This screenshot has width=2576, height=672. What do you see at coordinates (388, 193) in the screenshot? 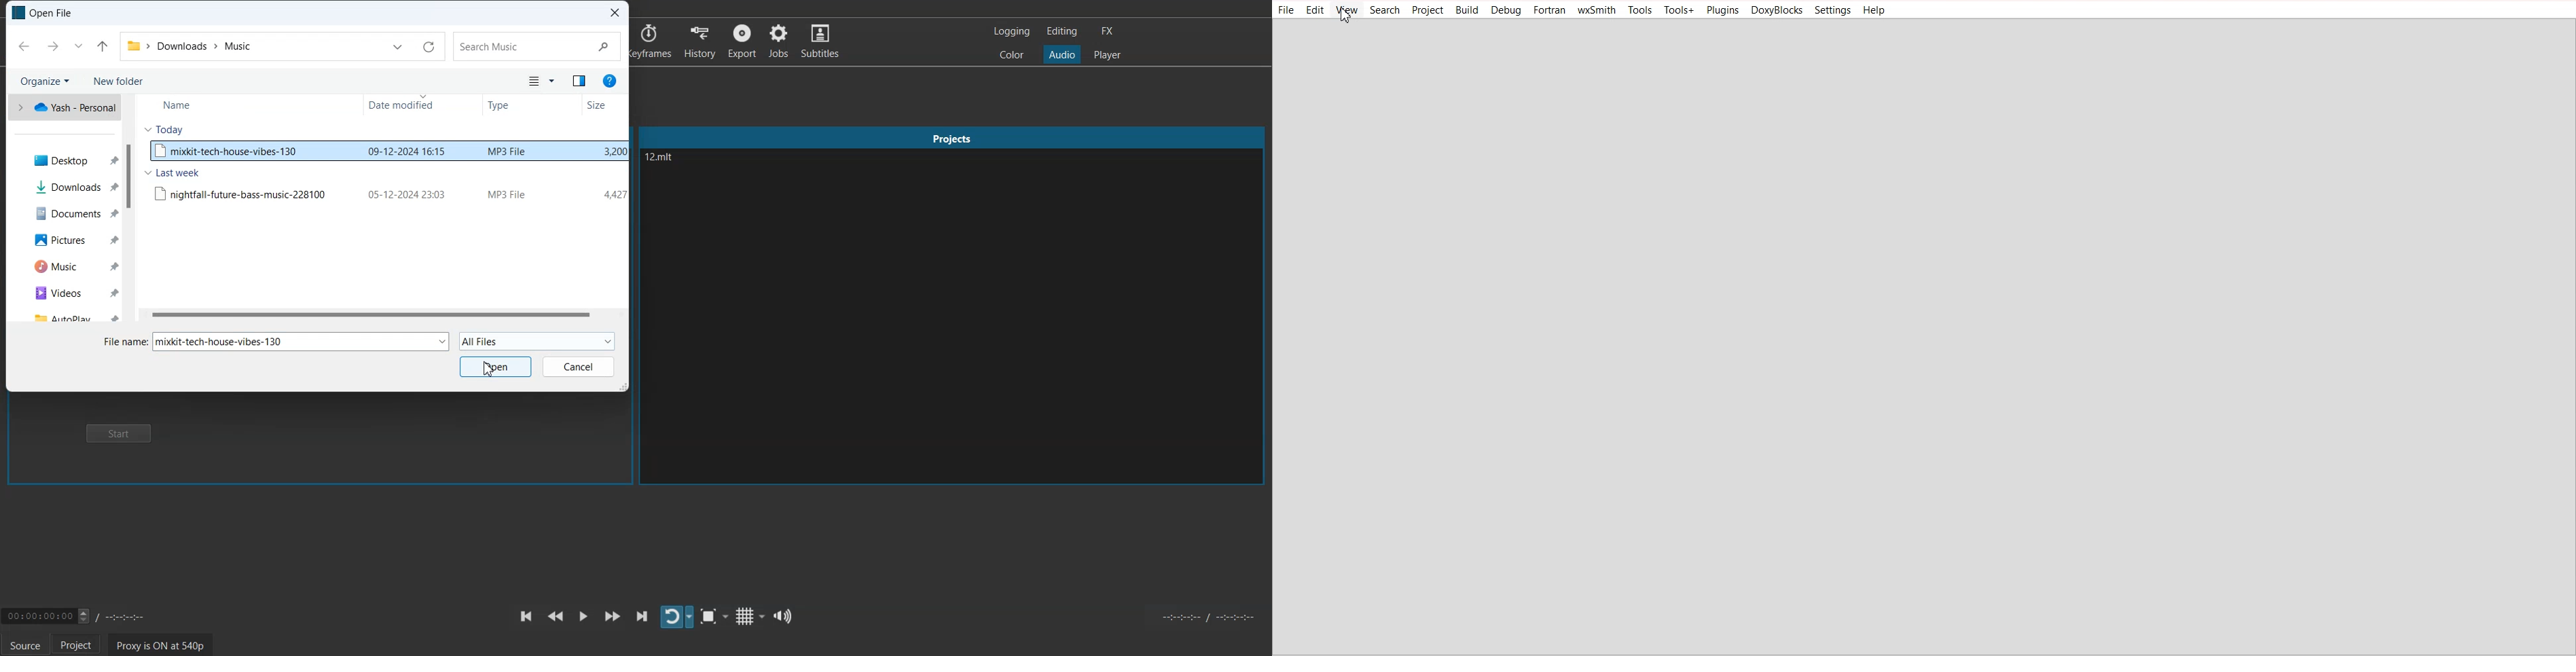
I see `File` at bounding box center [388, 193].